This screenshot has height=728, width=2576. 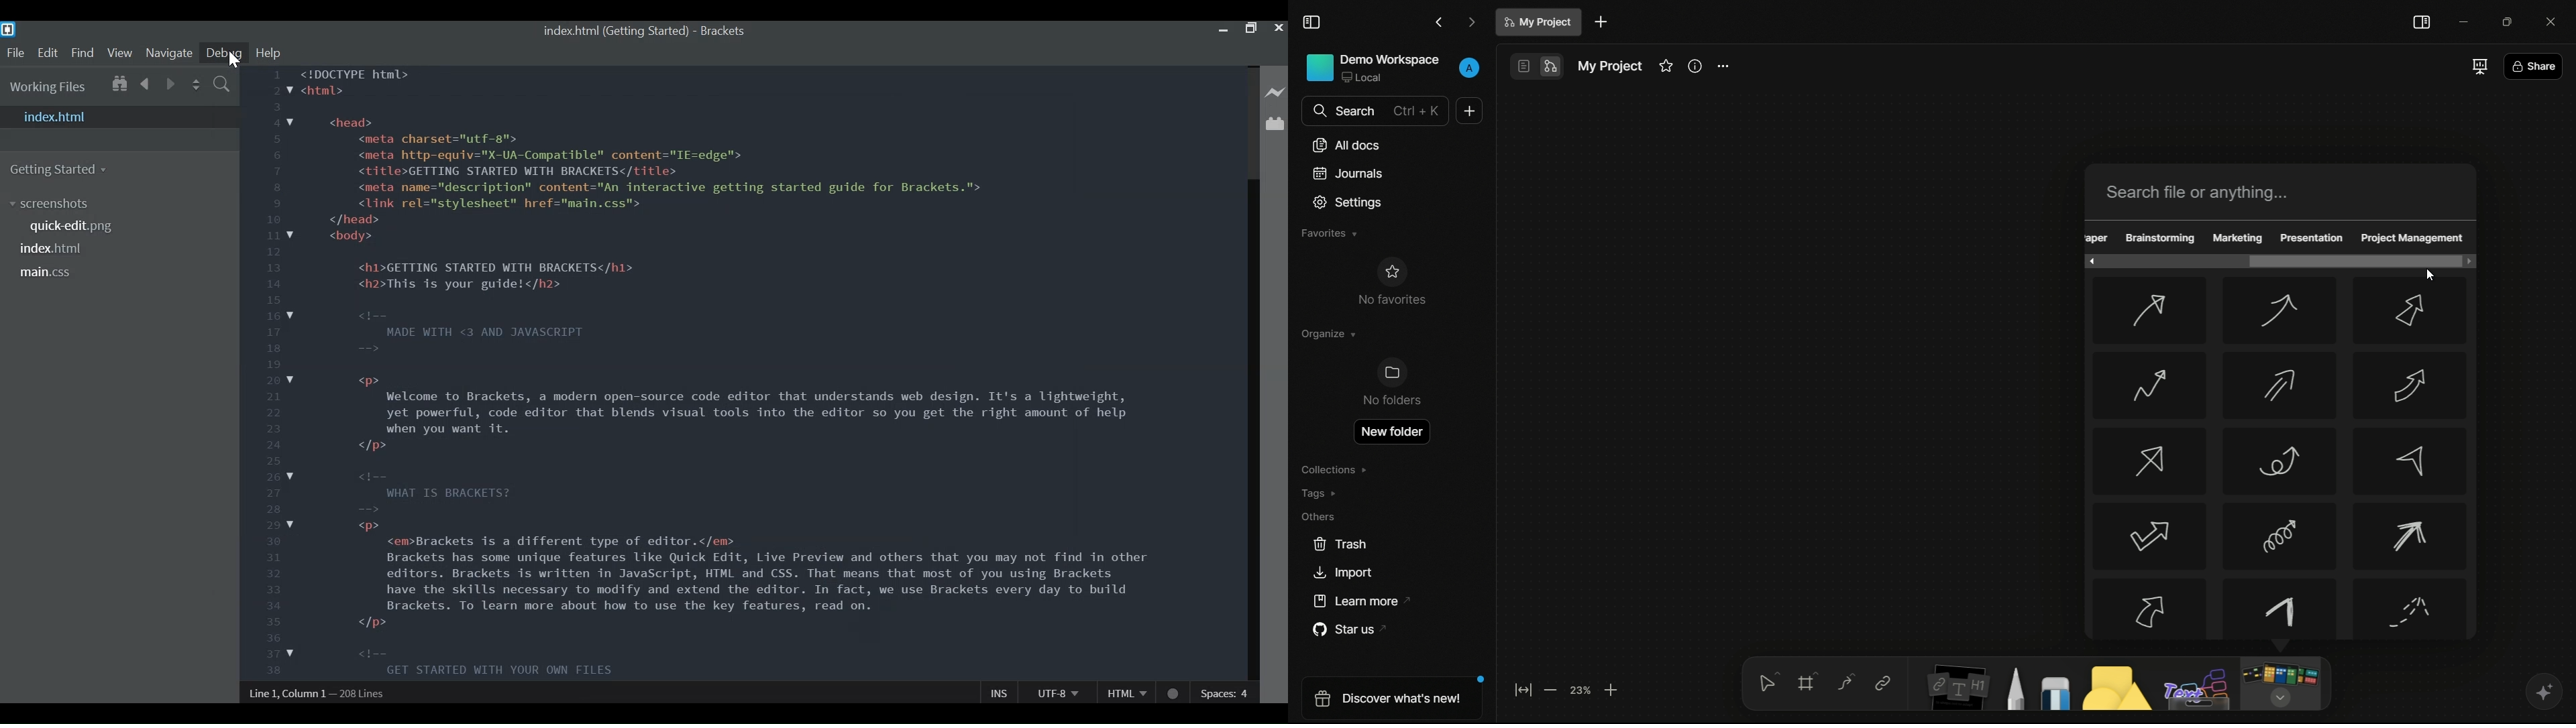 I want to click on more tools, so click(x=2279, y=684).